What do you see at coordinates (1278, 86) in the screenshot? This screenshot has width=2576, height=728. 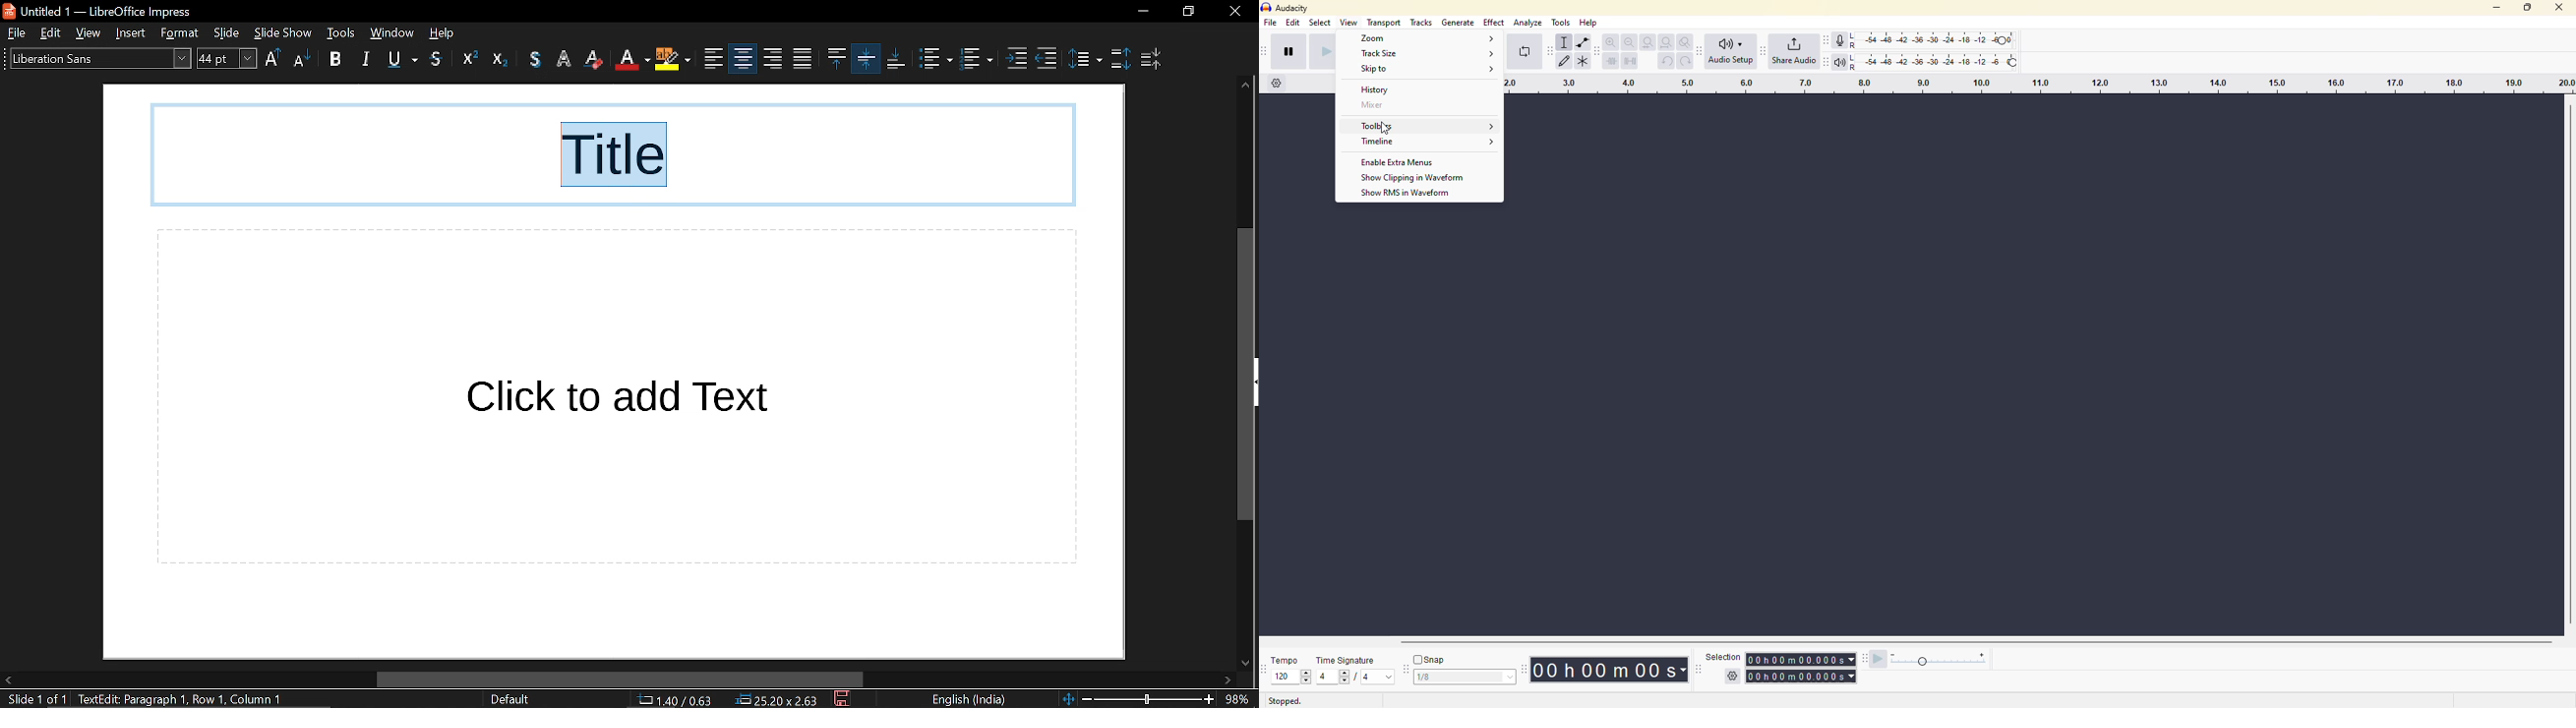 I see `timeline options` at bounding box center [1278, 86].